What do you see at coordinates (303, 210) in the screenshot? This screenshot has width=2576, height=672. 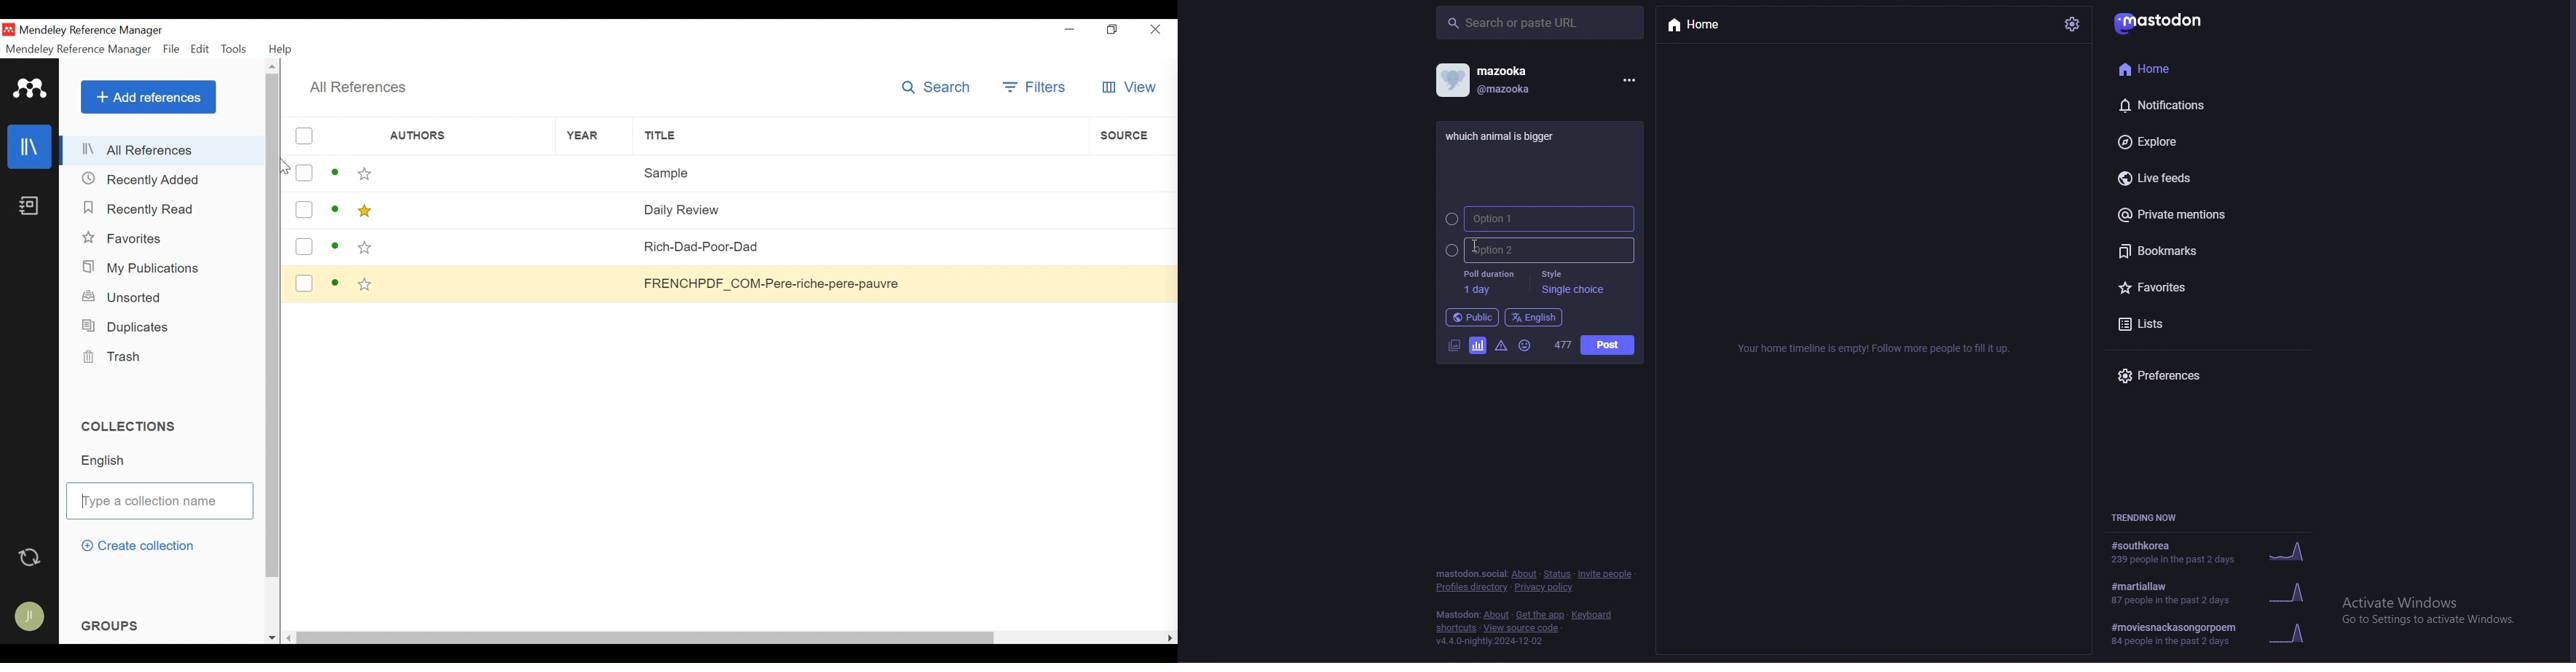 I see `(un)select` at bounding box center [303, 210].